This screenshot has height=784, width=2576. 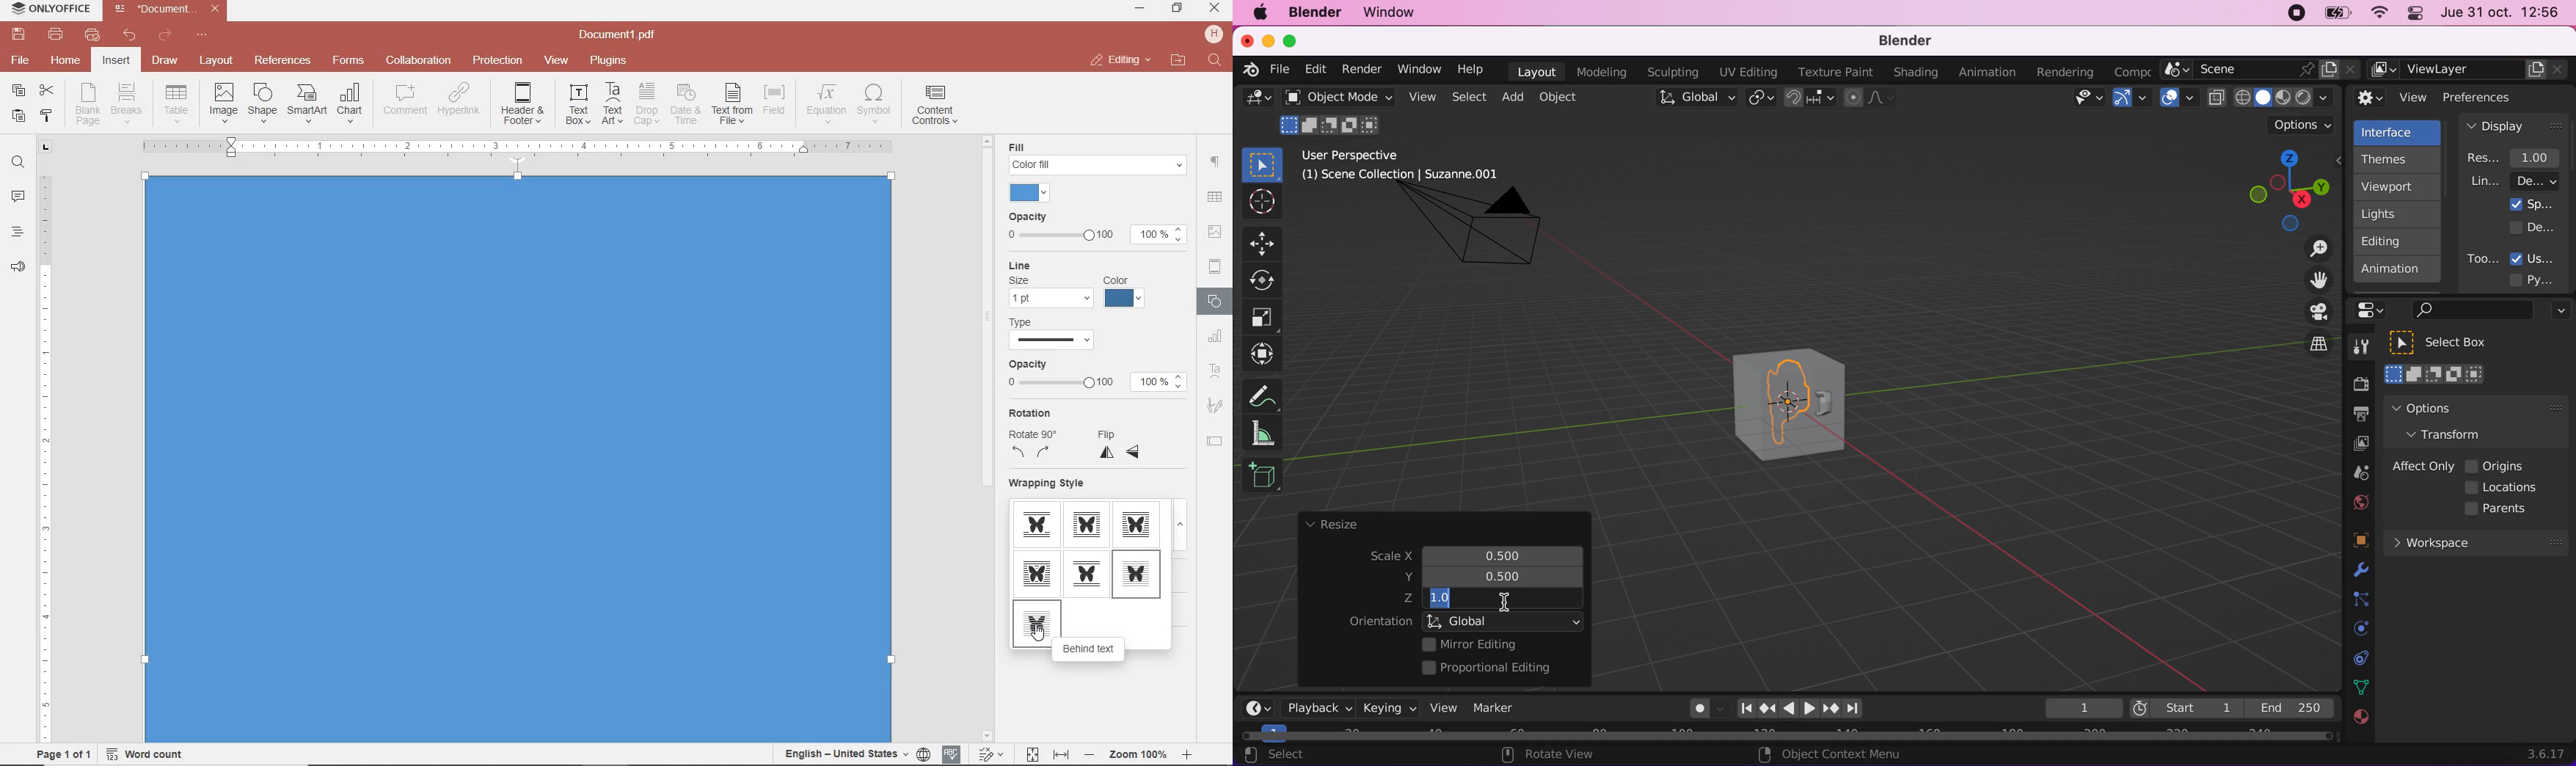 What do you see at coordinates (825, 103) in the screenshot?
I see `NSERT EQUATION` at bounding box center [825, 103].